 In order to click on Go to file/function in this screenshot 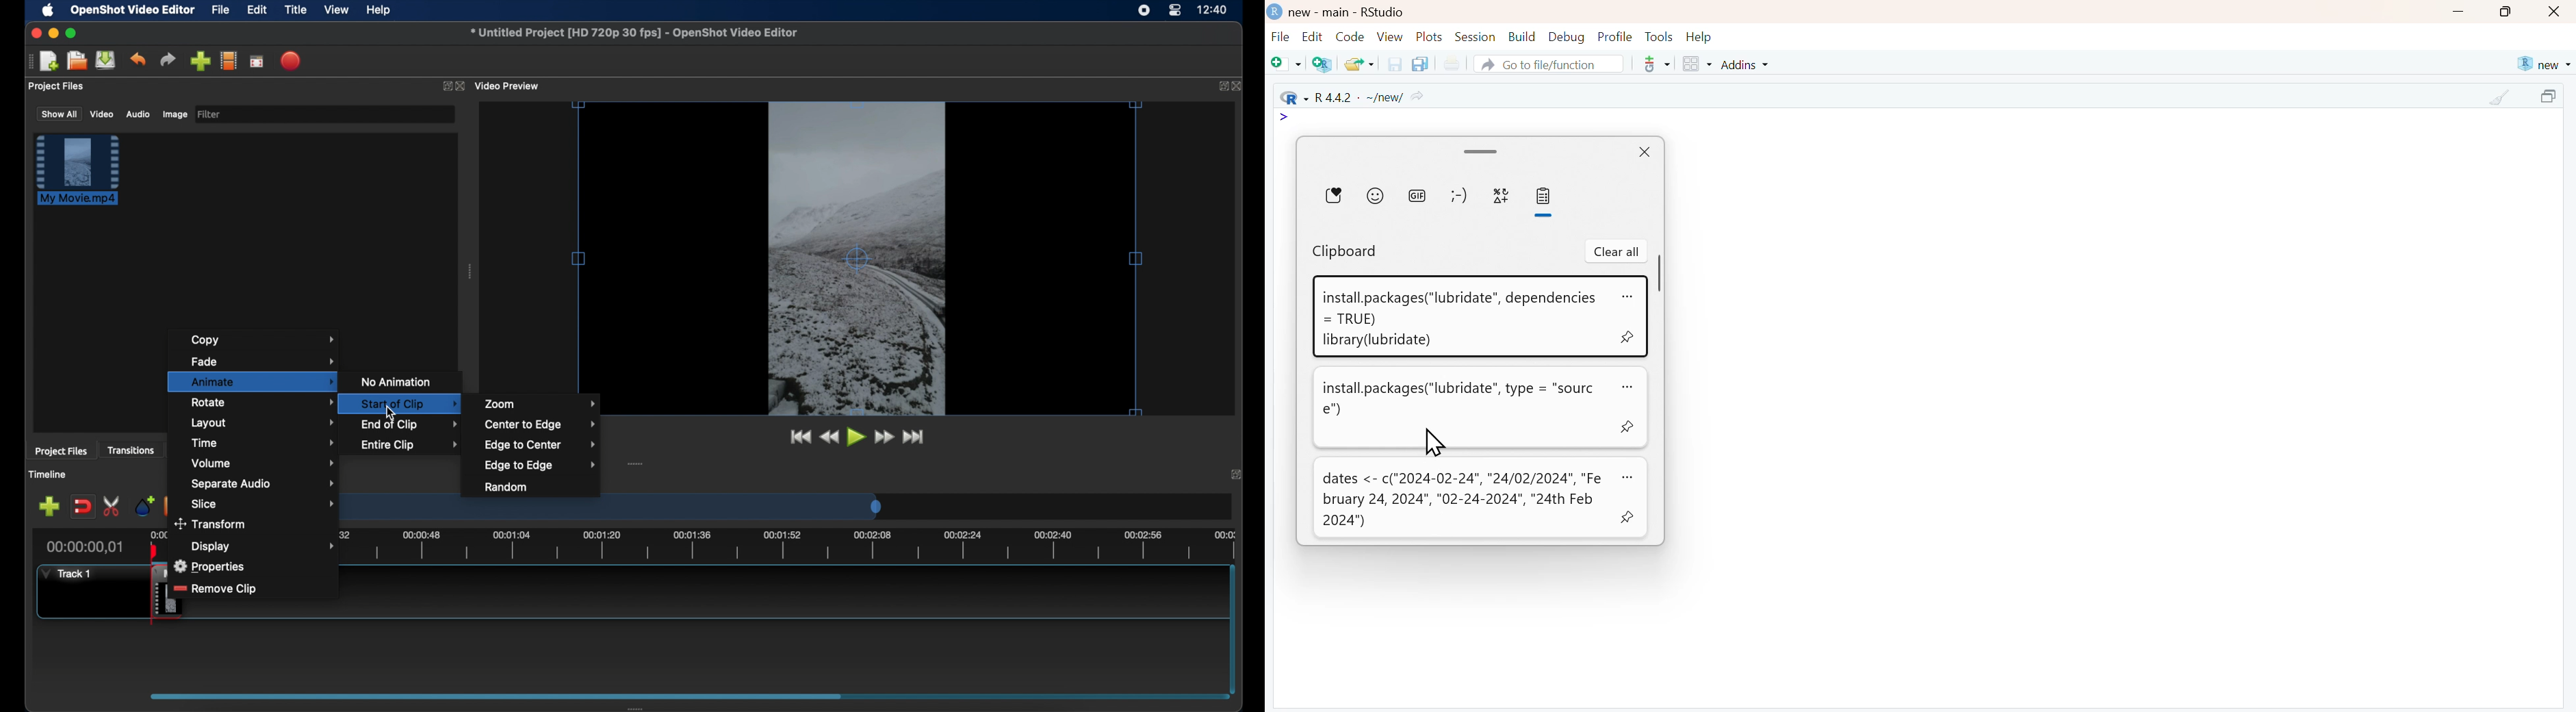, I will do `click(1547, 64)`.